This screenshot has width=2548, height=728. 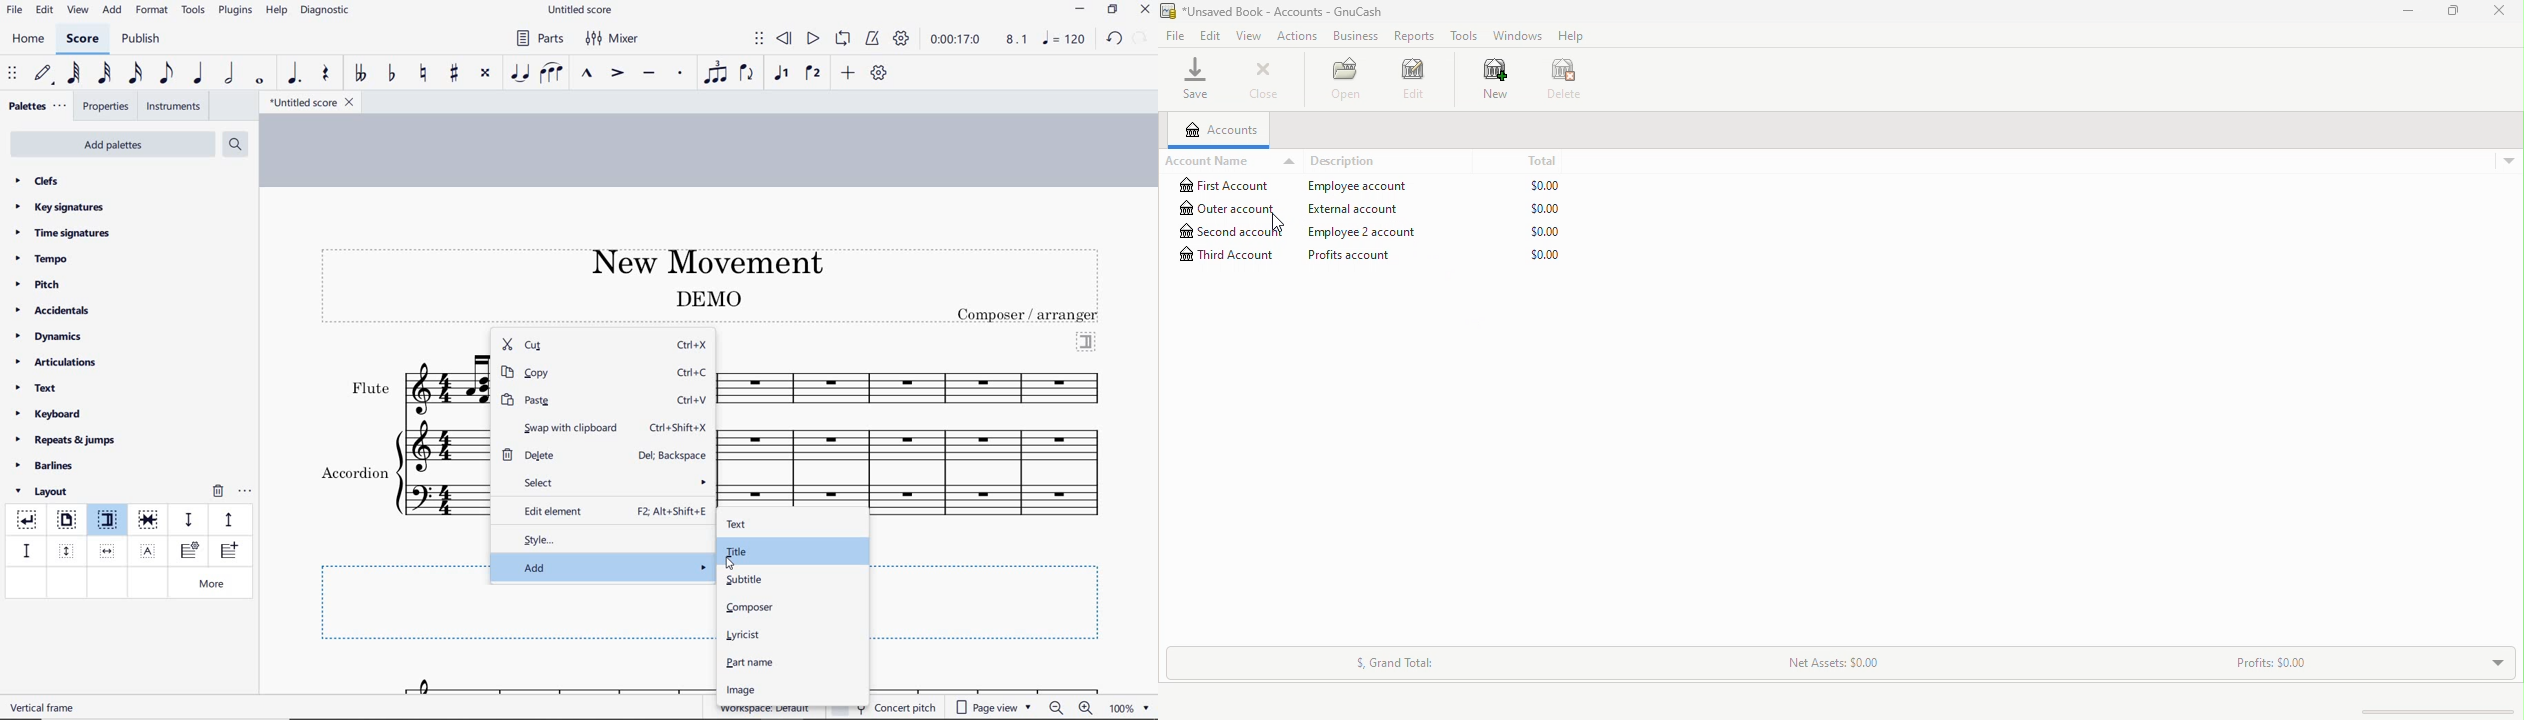 I want to click on Save, so click(x=1198, y=78).